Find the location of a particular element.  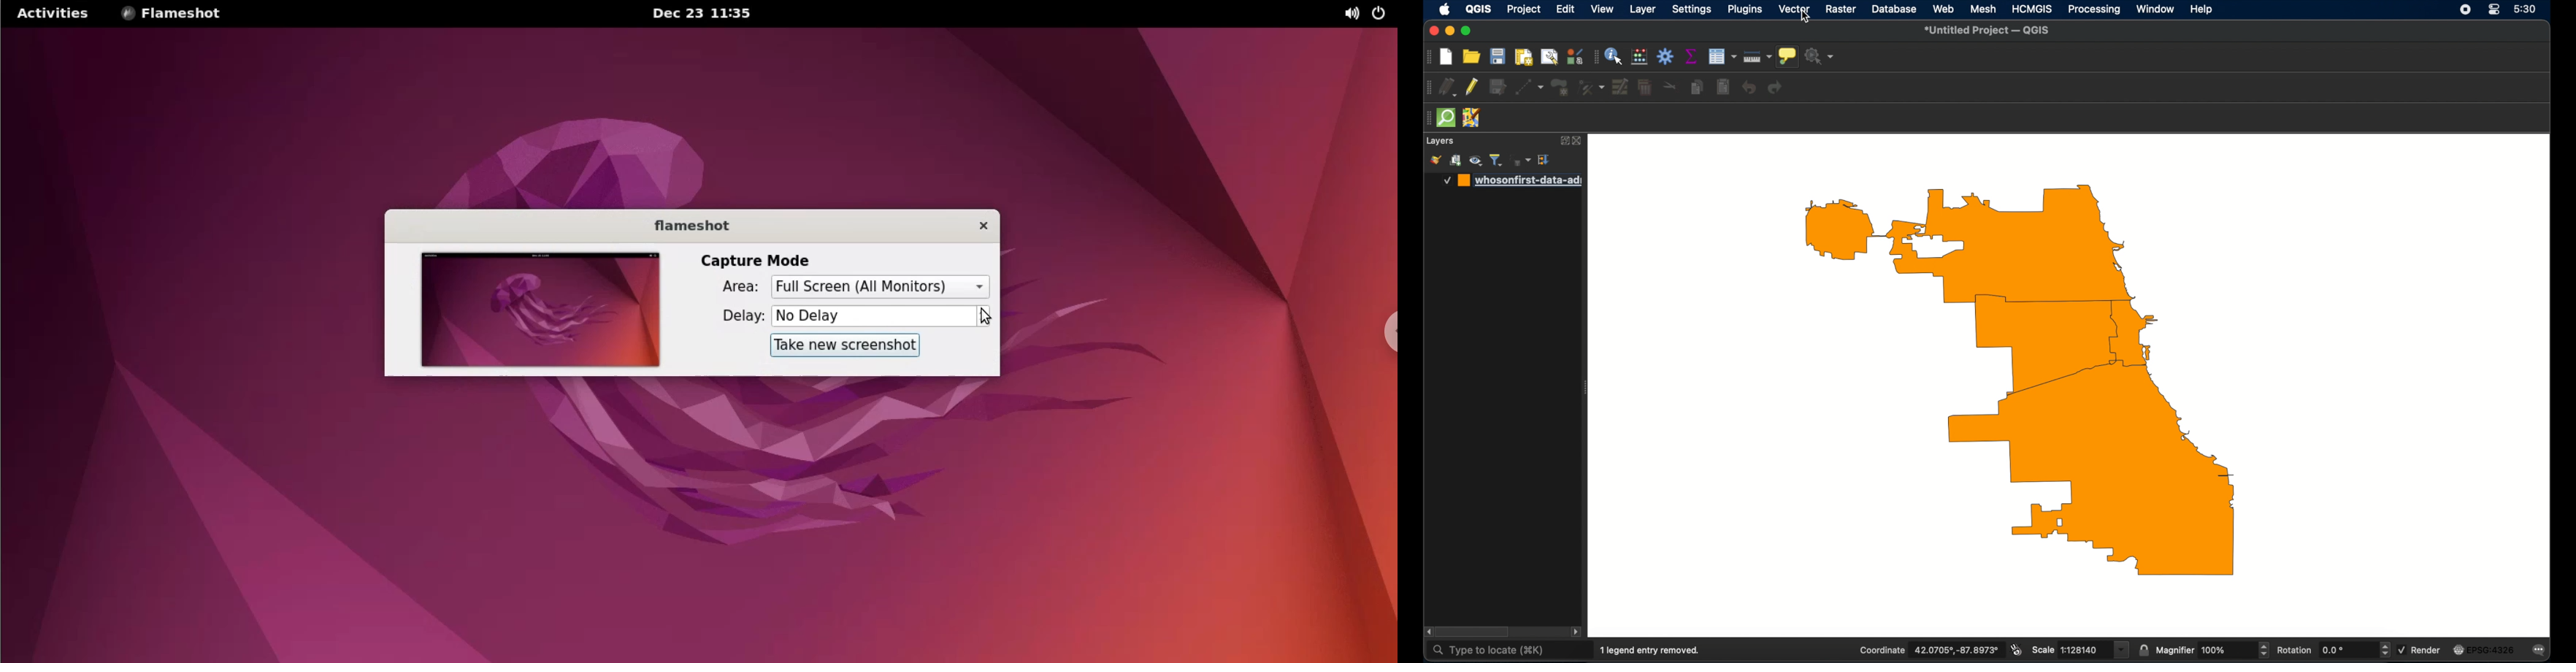

coordinate is located at coordinates (1929, 649).